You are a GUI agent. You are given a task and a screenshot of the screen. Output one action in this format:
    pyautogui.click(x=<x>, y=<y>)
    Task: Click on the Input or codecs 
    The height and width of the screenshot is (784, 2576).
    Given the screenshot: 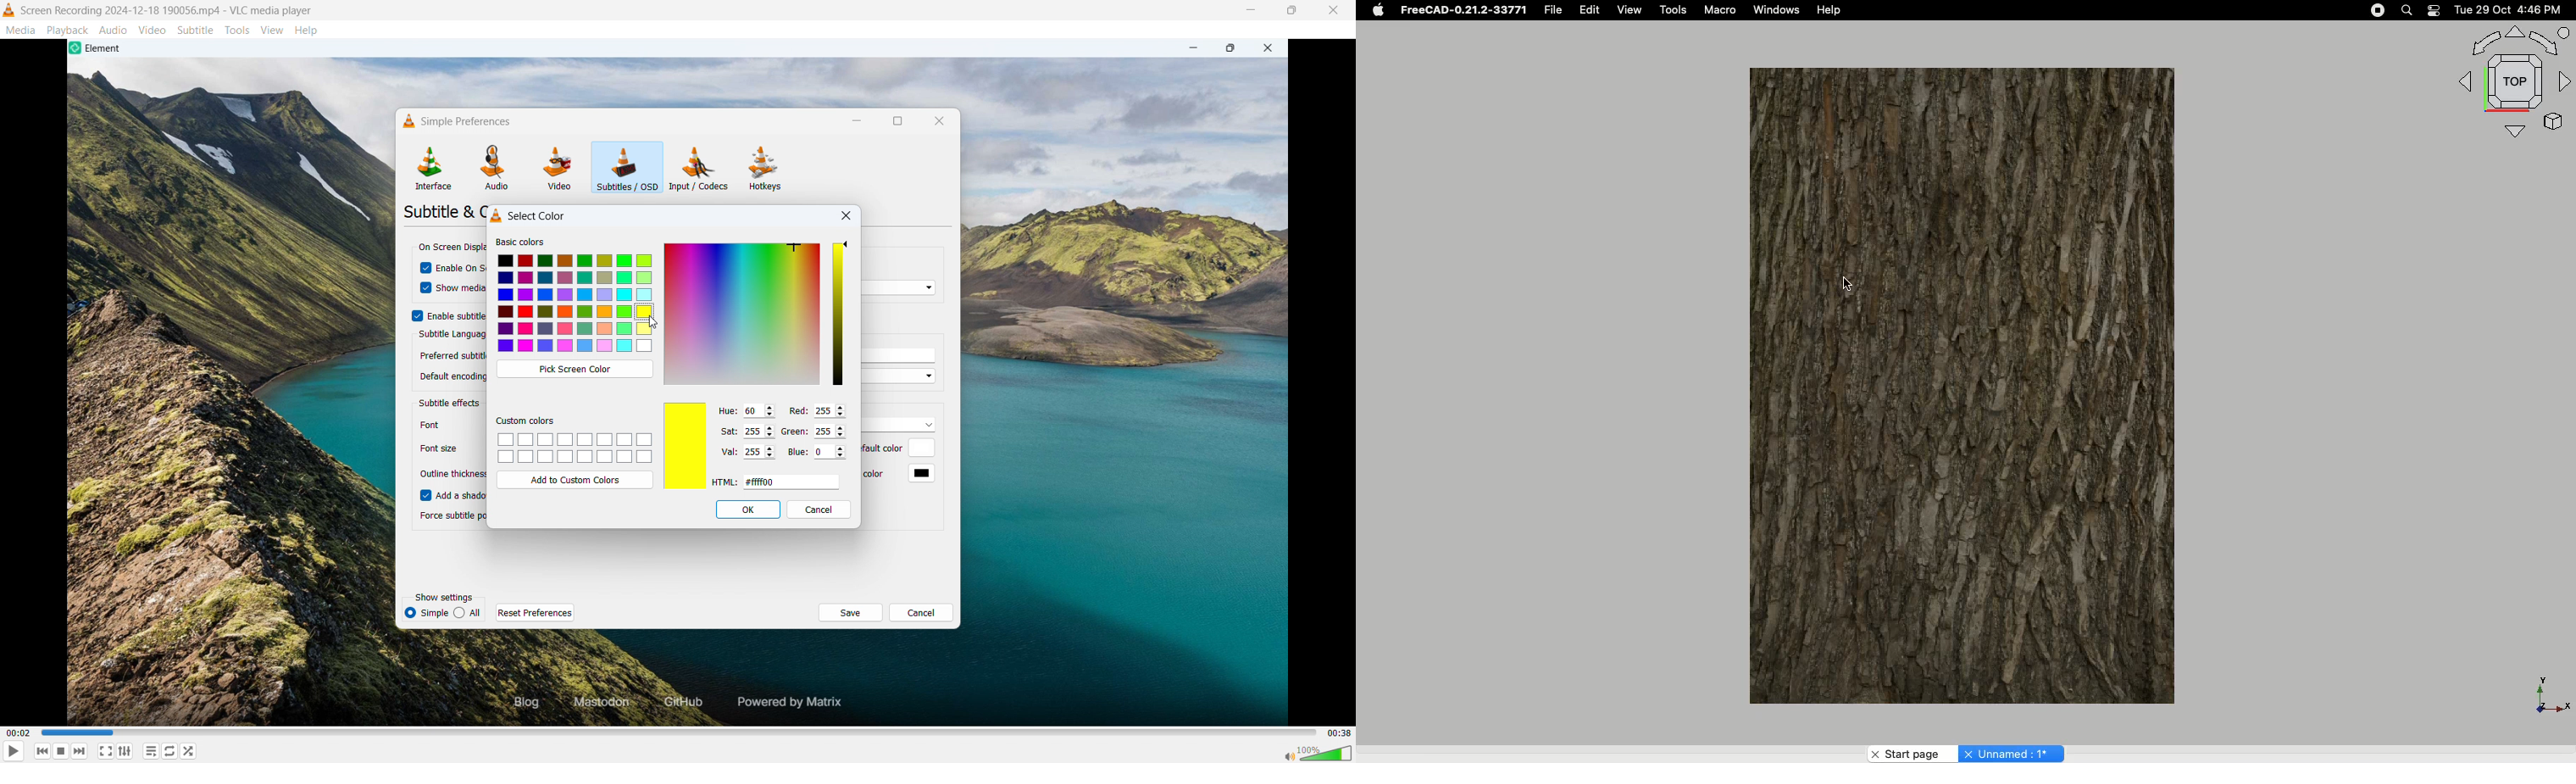 What is the action you would take?
    pyautogui.click(x=699, y=168)
    